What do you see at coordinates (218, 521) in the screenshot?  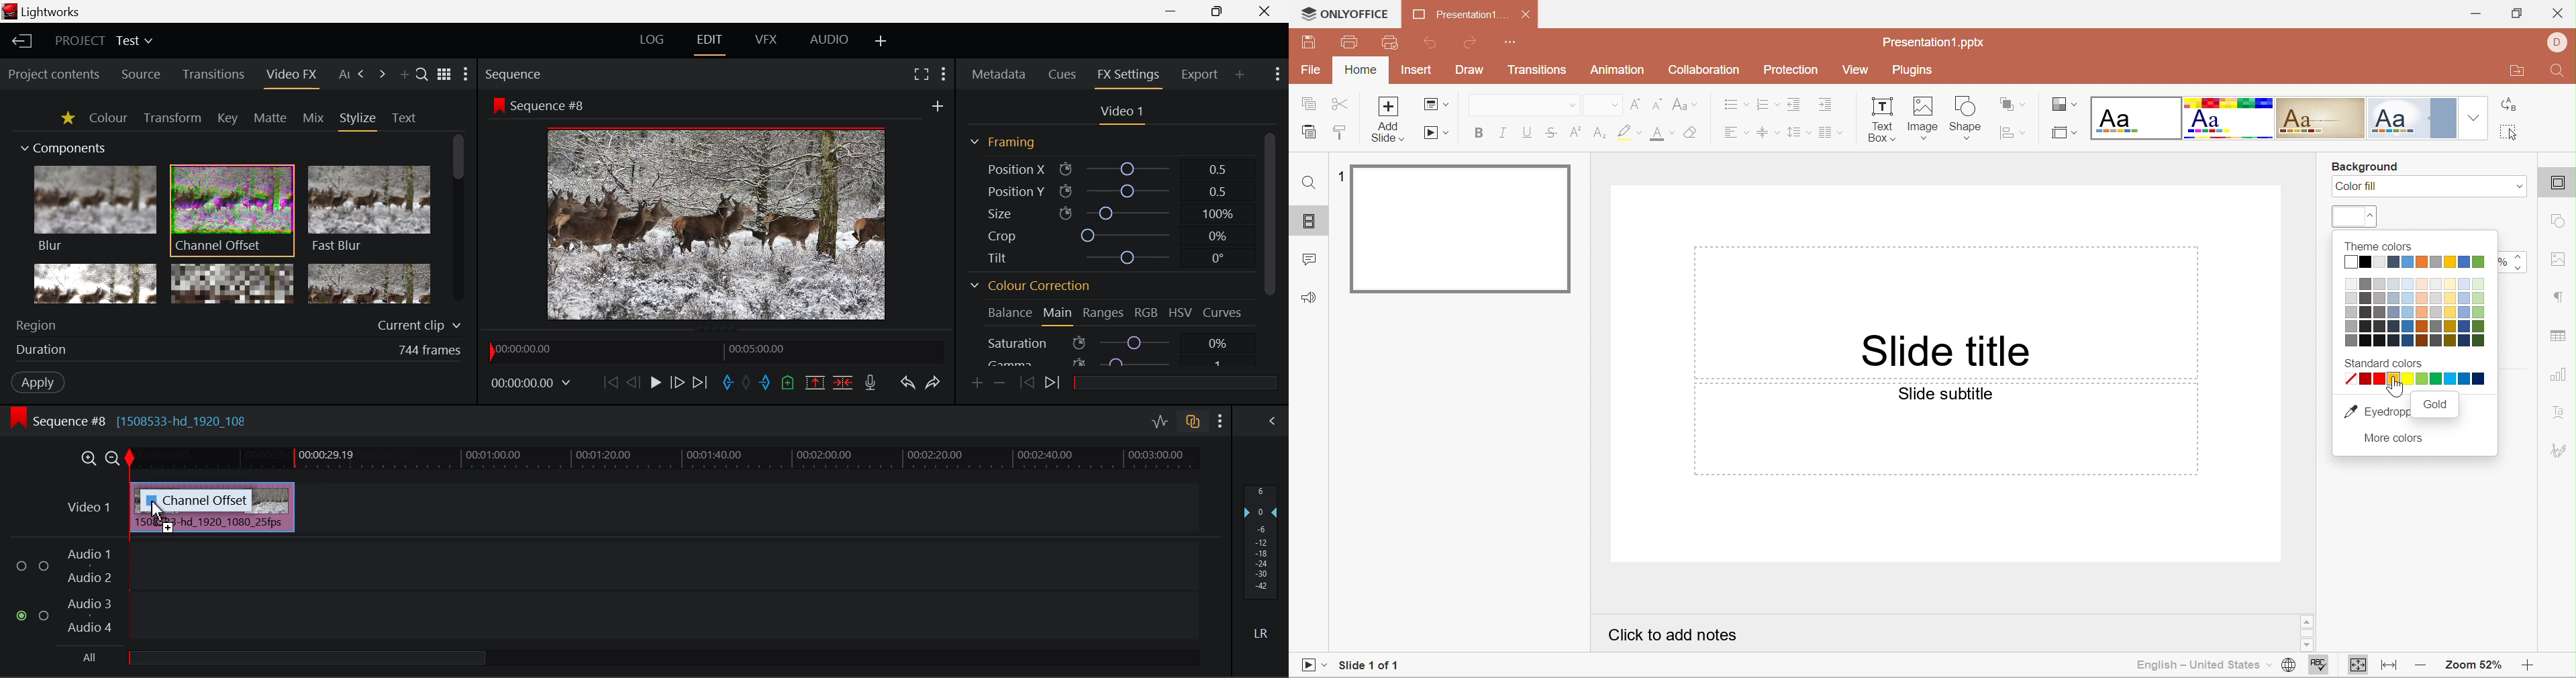 I see `Inserted Clip` at bounding box center [218, 521].